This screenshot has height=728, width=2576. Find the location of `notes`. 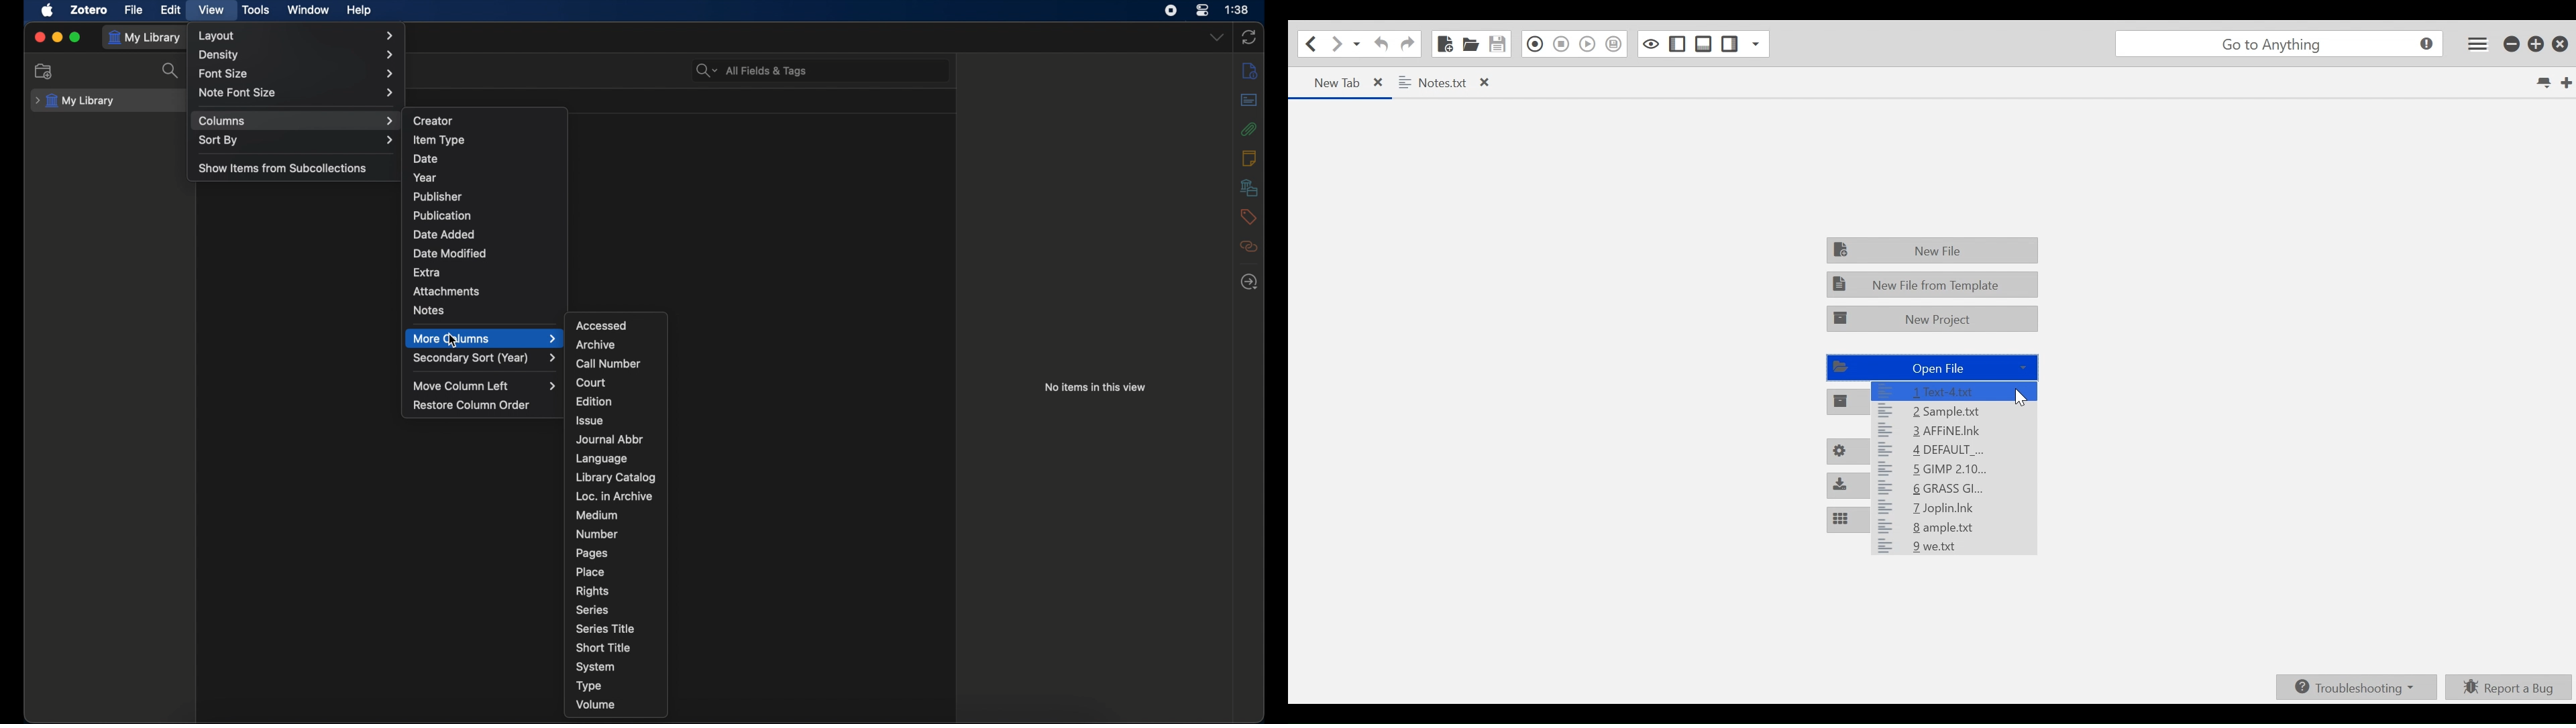

notes is located at coordinates (1248, 158).